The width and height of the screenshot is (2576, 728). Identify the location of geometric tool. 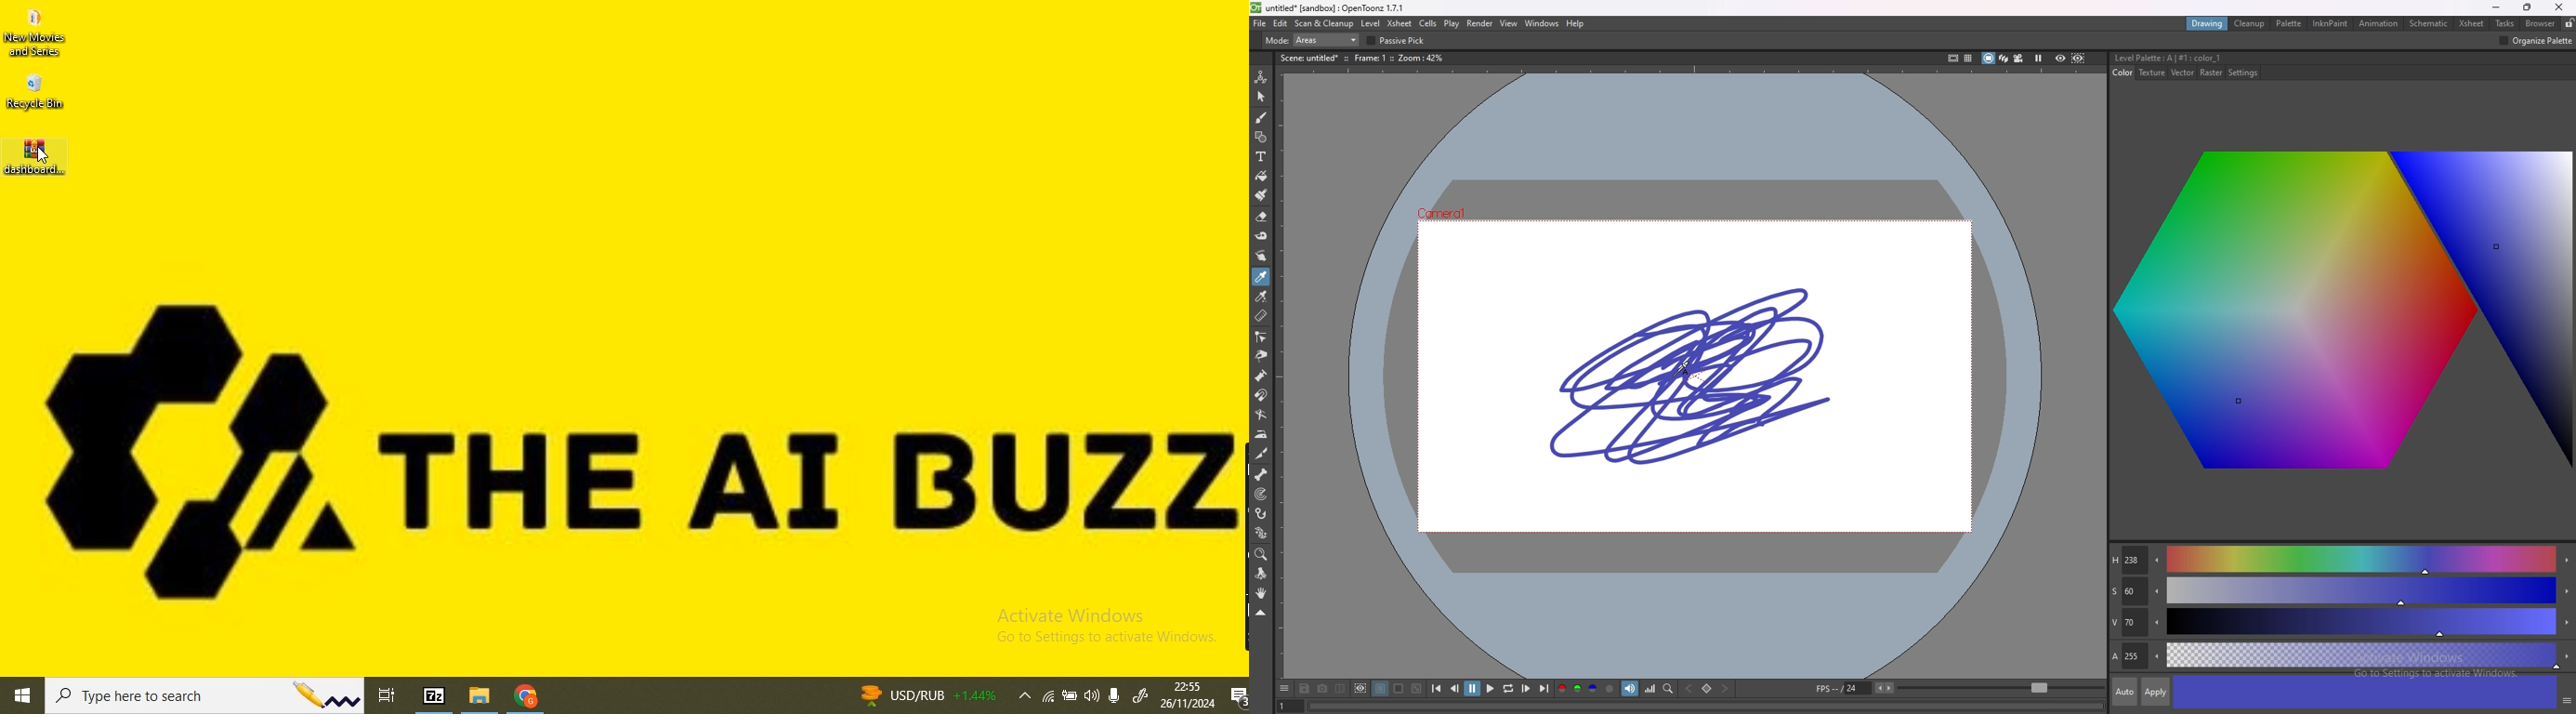
(1261, 136).